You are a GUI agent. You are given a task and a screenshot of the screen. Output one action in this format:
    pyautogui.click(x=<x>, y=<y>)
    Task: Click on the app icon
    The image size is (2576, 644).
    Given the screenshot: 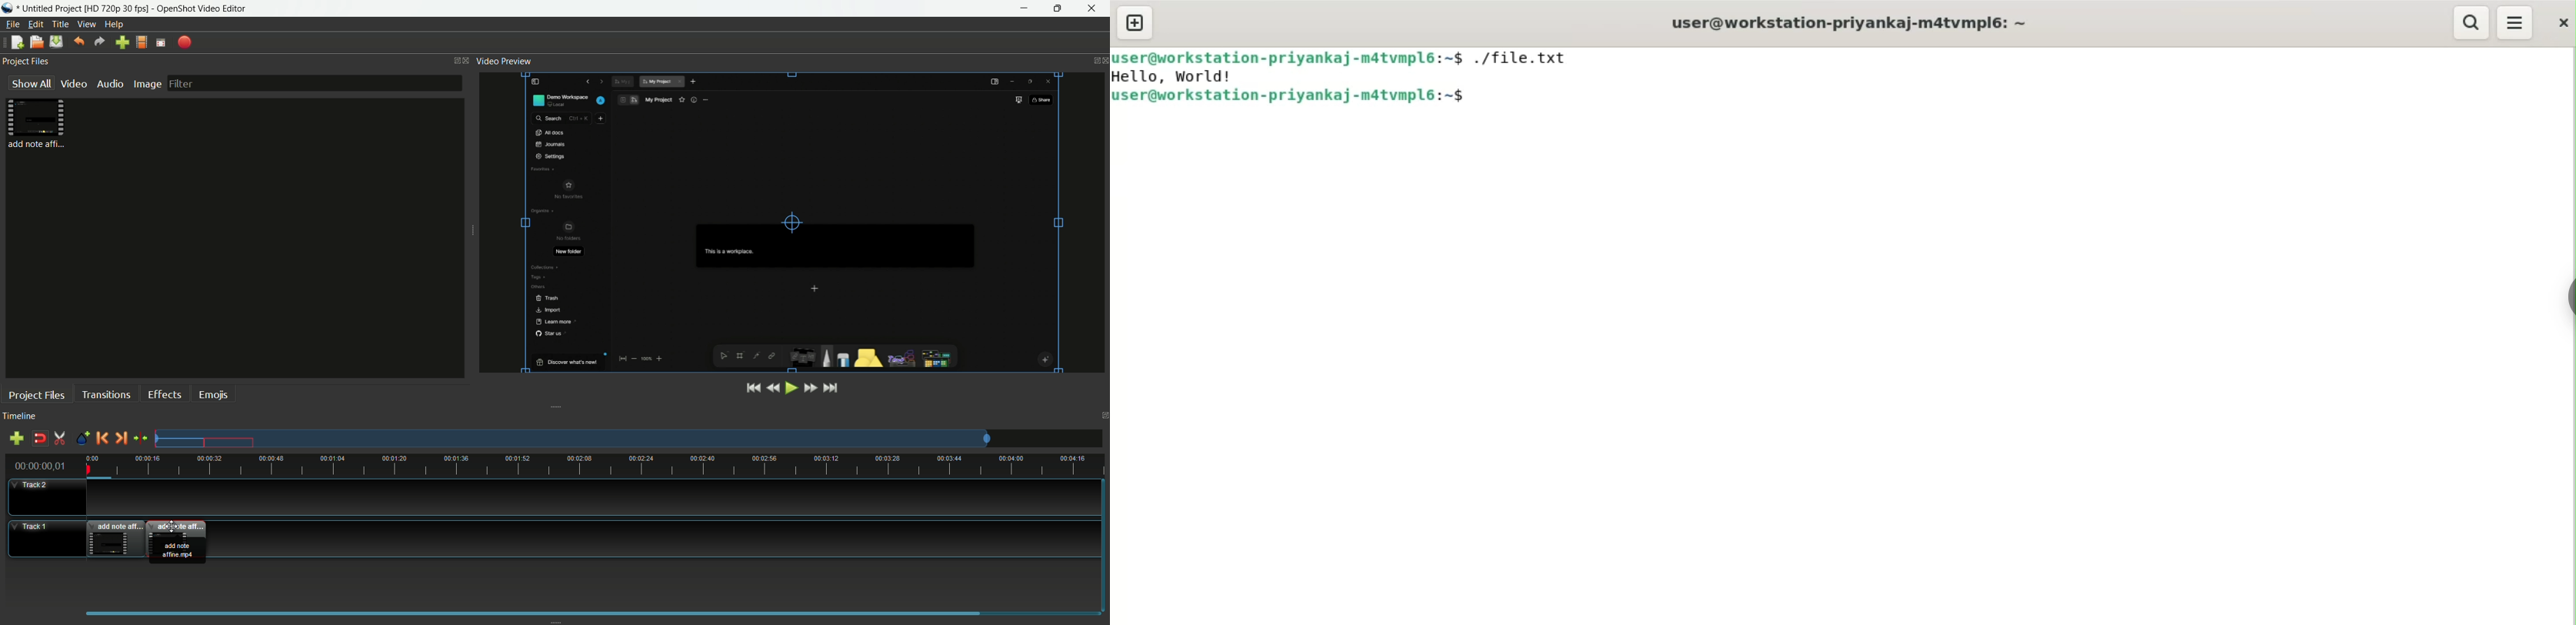 What is the action you would take?
    pyautogui.click(x=8, y=9)
    